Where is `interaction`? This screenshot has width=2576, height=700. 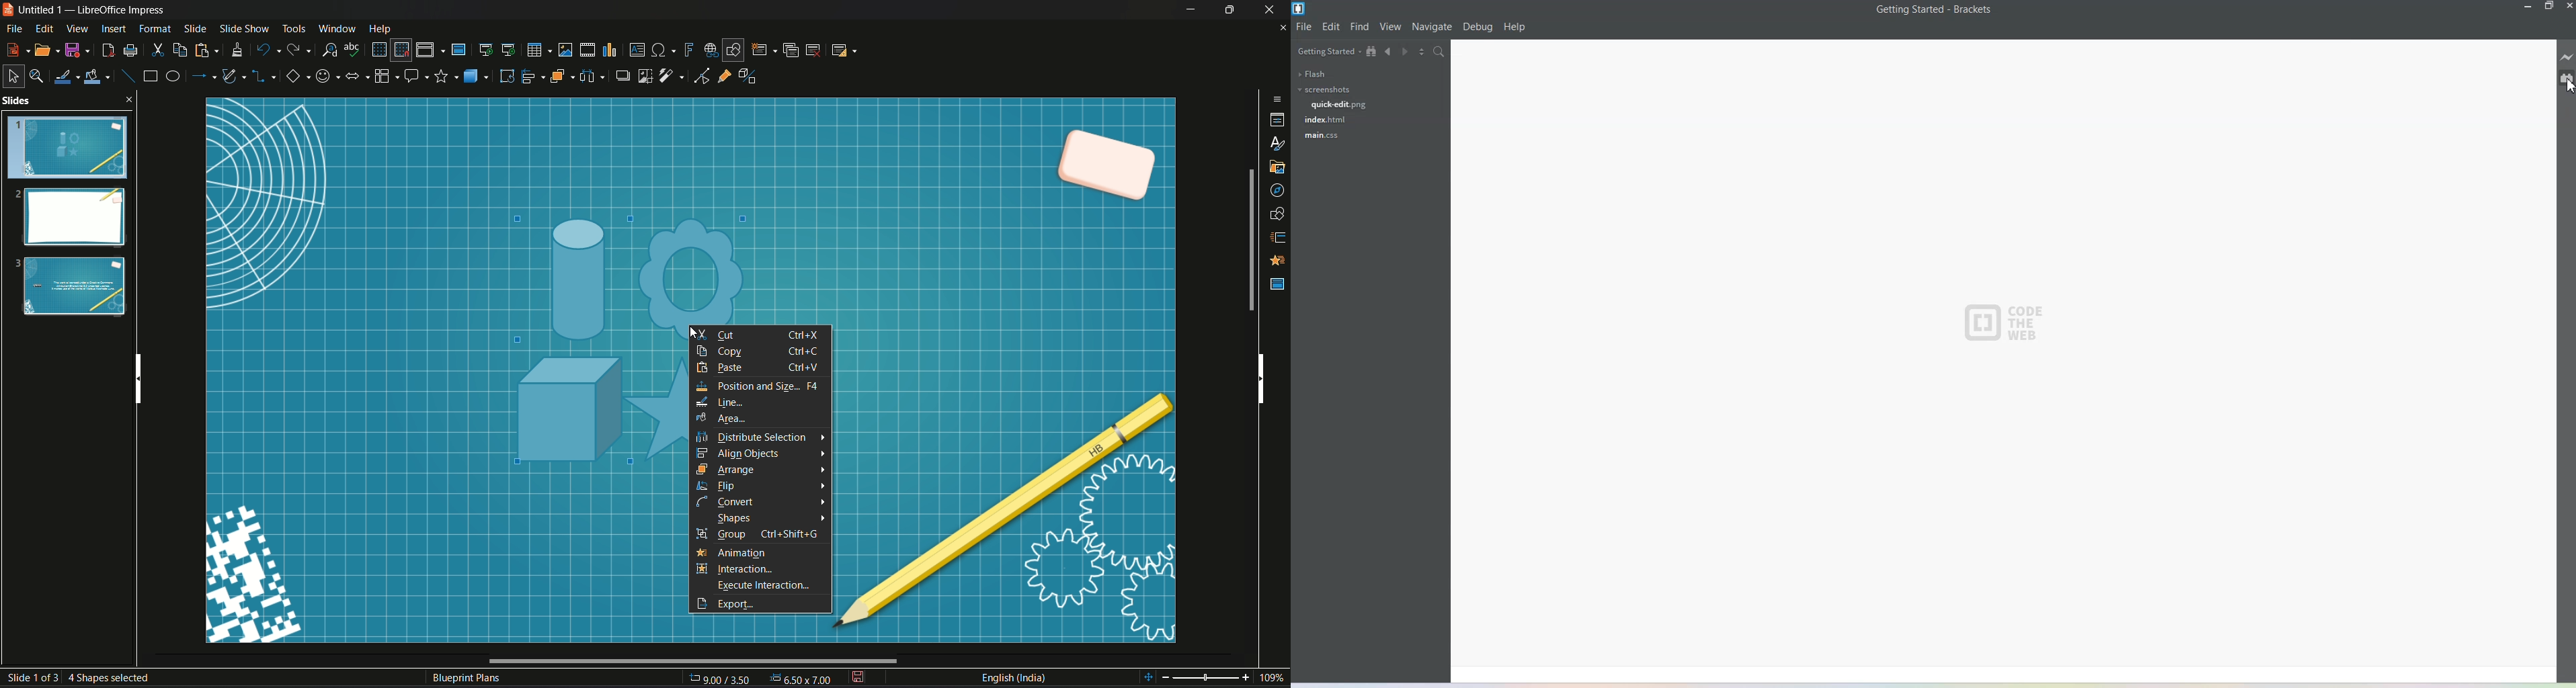 interaction is located at coordinates (745, 568).